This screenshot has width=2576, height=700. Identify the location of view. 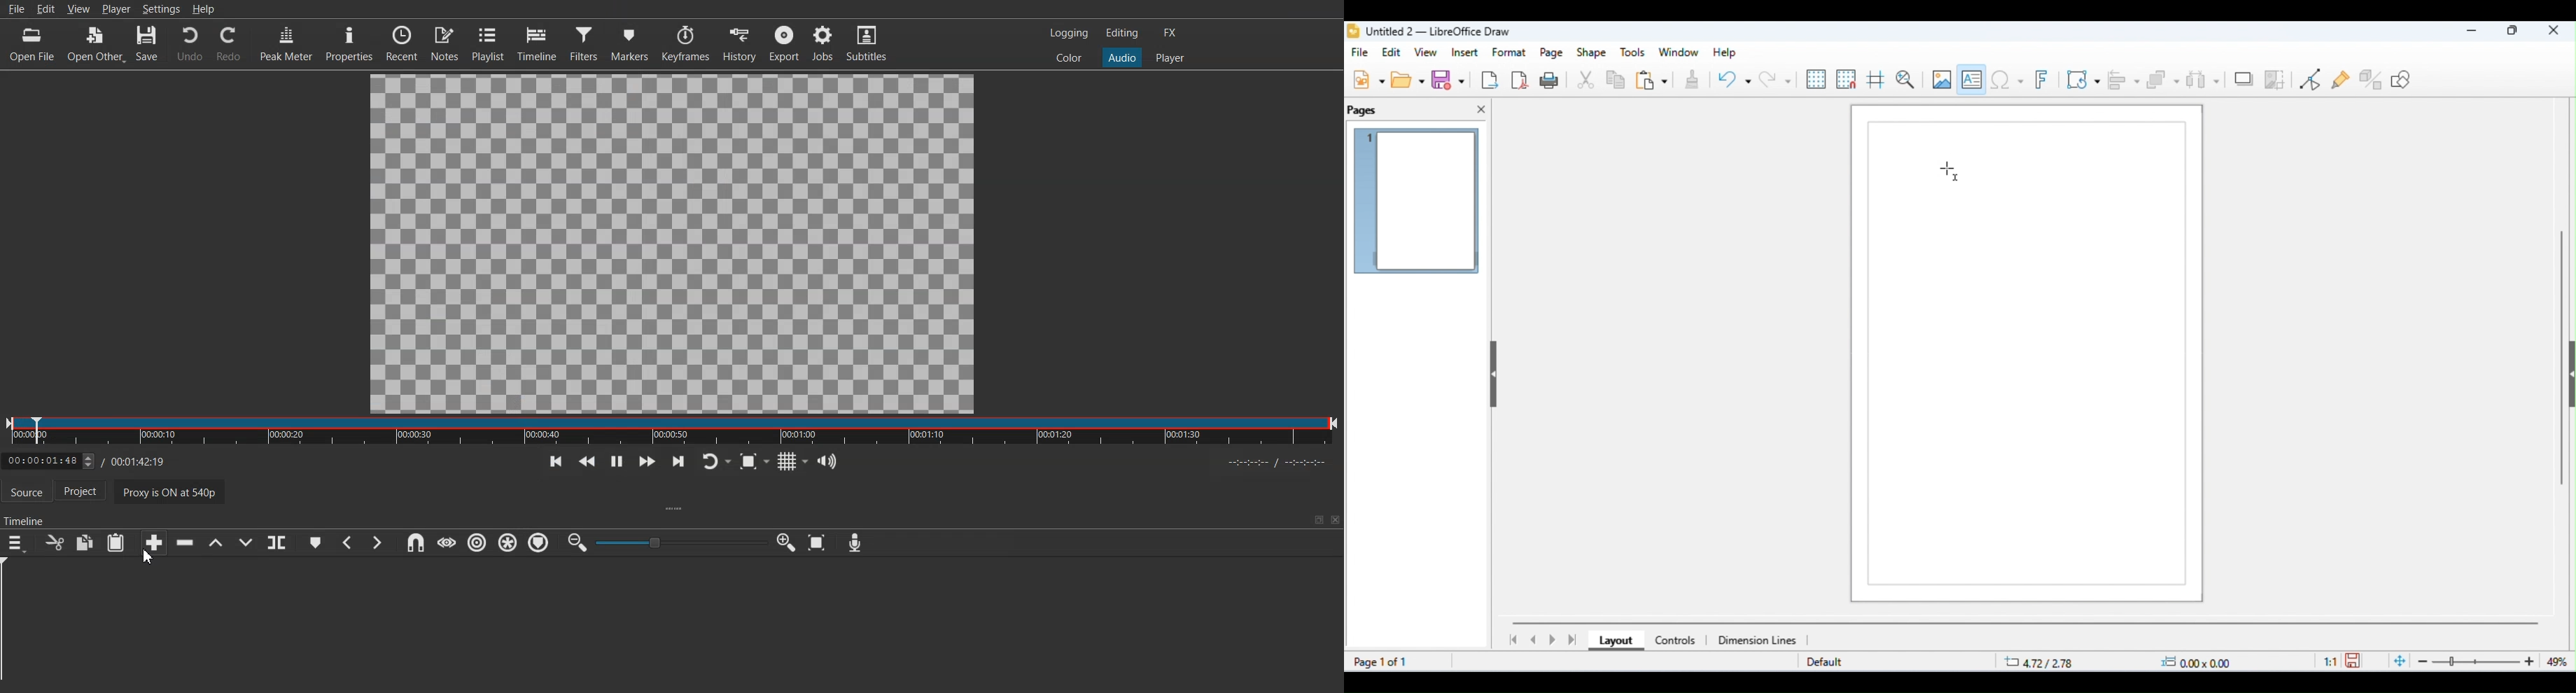
(1427, 53).